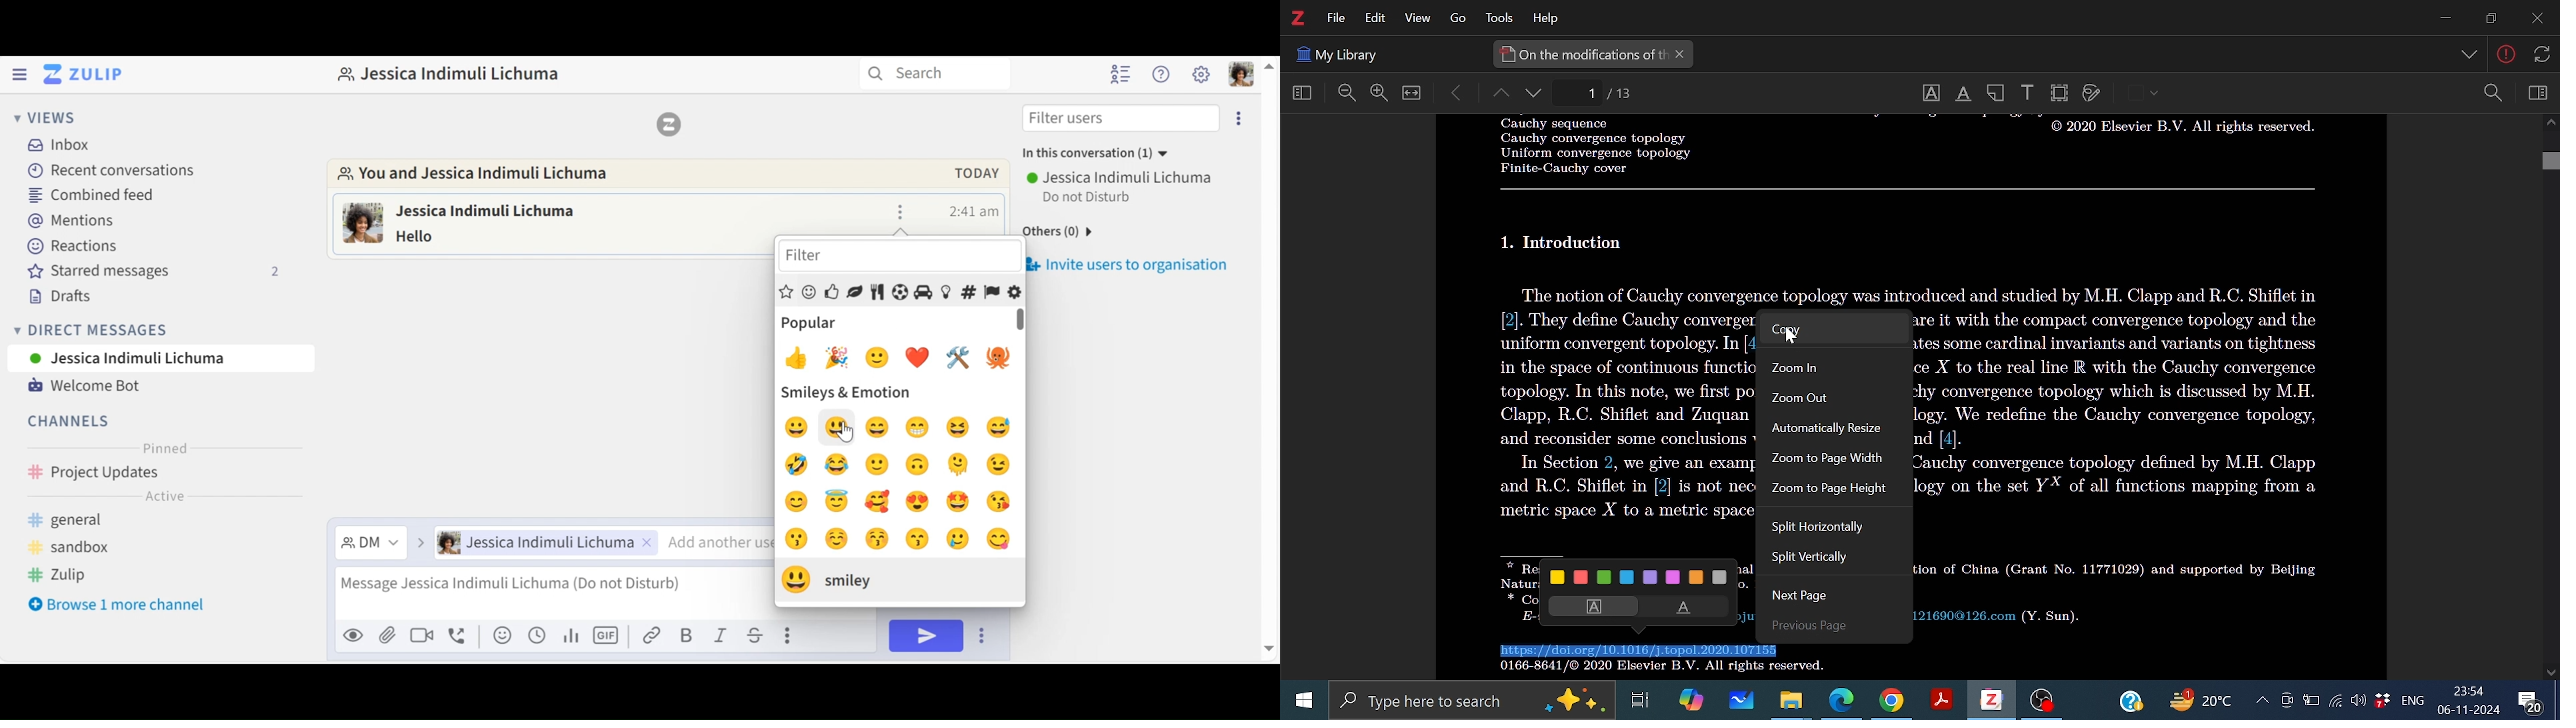 This screenshot has width=2576, height=728. I want to click on Objects, so click(947, 292).